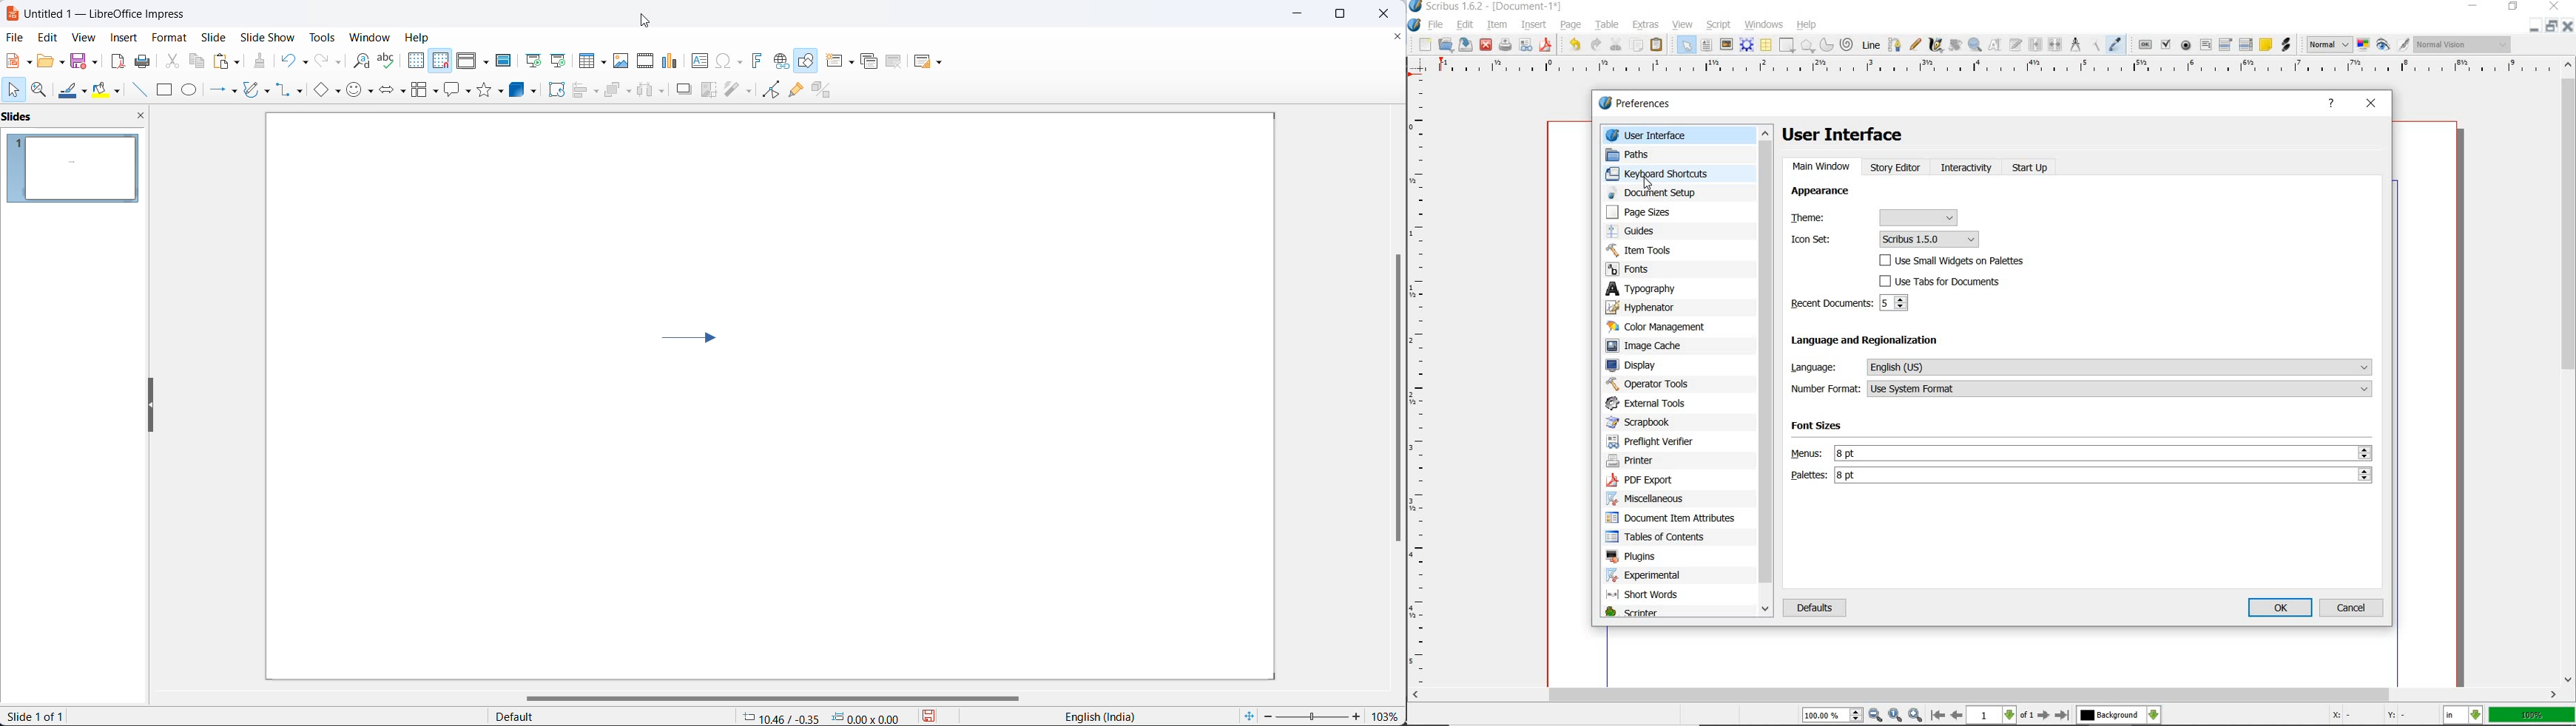 The image size is (2576, 728). What do you see at coordinates (2081, 389) in the screenshot?
I see `number format` at bounding box center [2081, 389].